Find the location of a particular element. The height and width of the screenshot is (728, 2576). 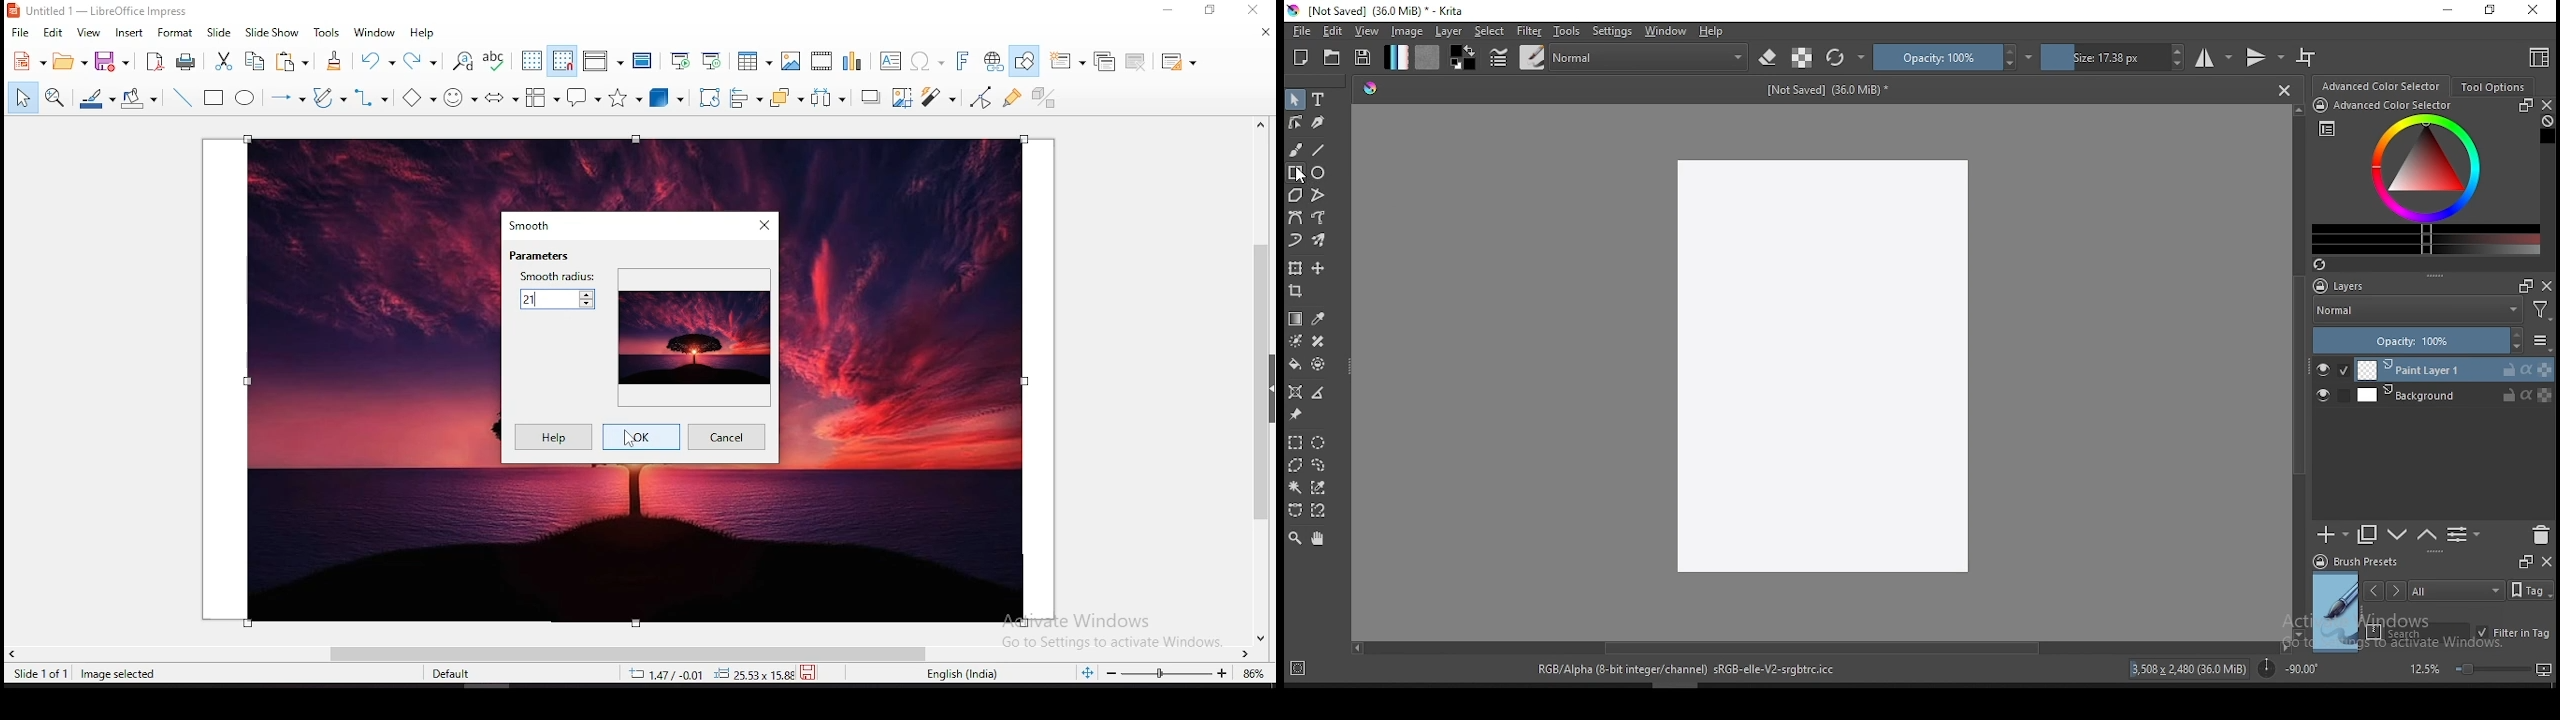

tables is located at coordinates (752, 61).